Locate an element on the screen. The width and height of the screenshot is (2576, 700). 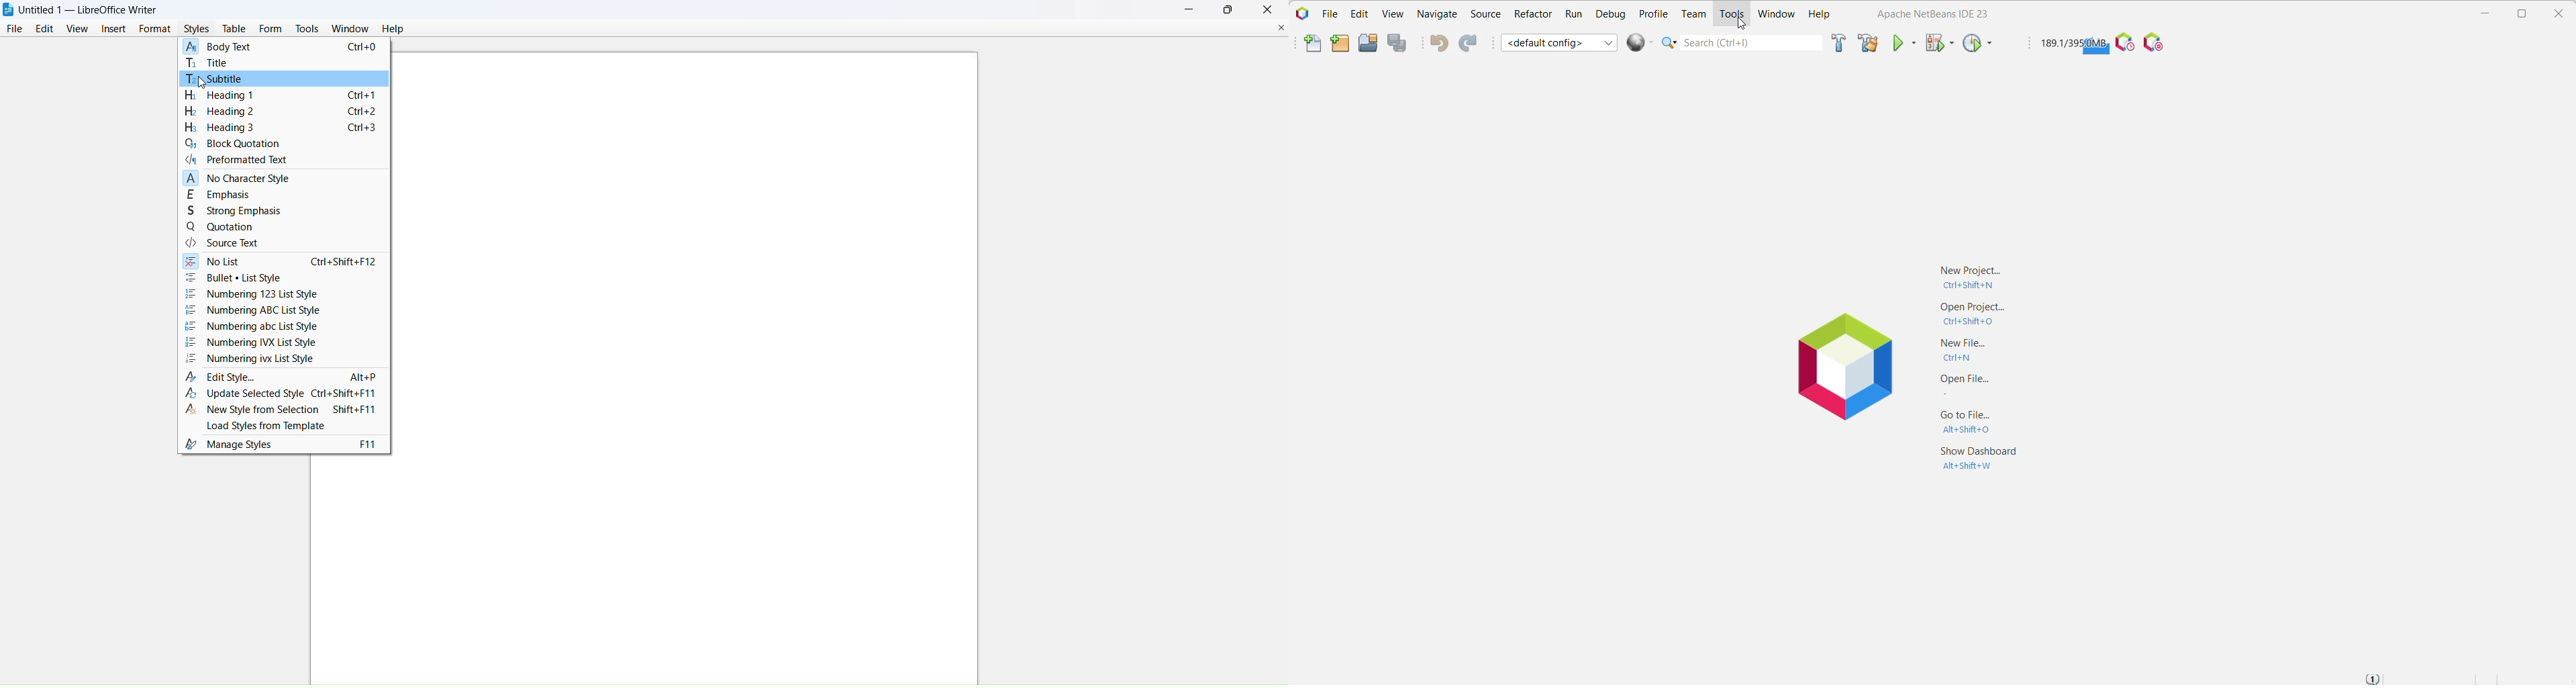
load styles from template is located at coordinates (281, 426).